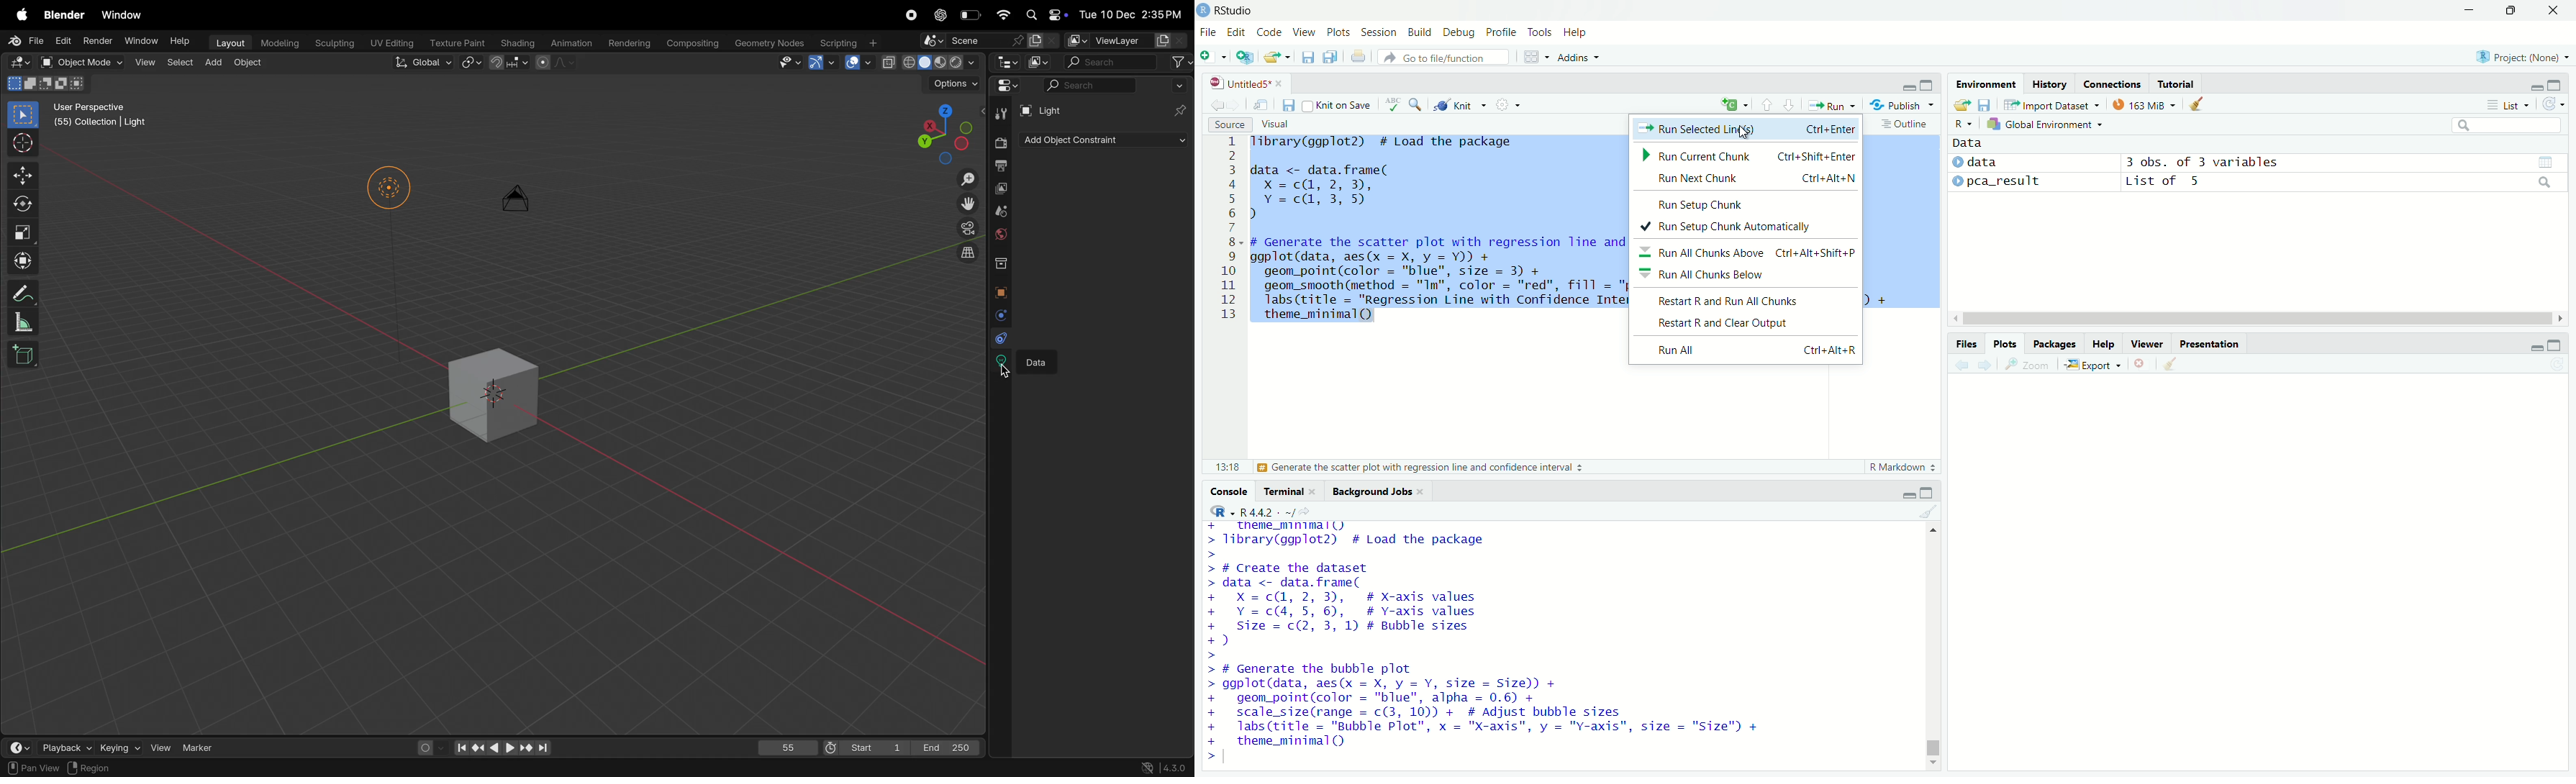  I want to click on Run, so click(1832, 104).